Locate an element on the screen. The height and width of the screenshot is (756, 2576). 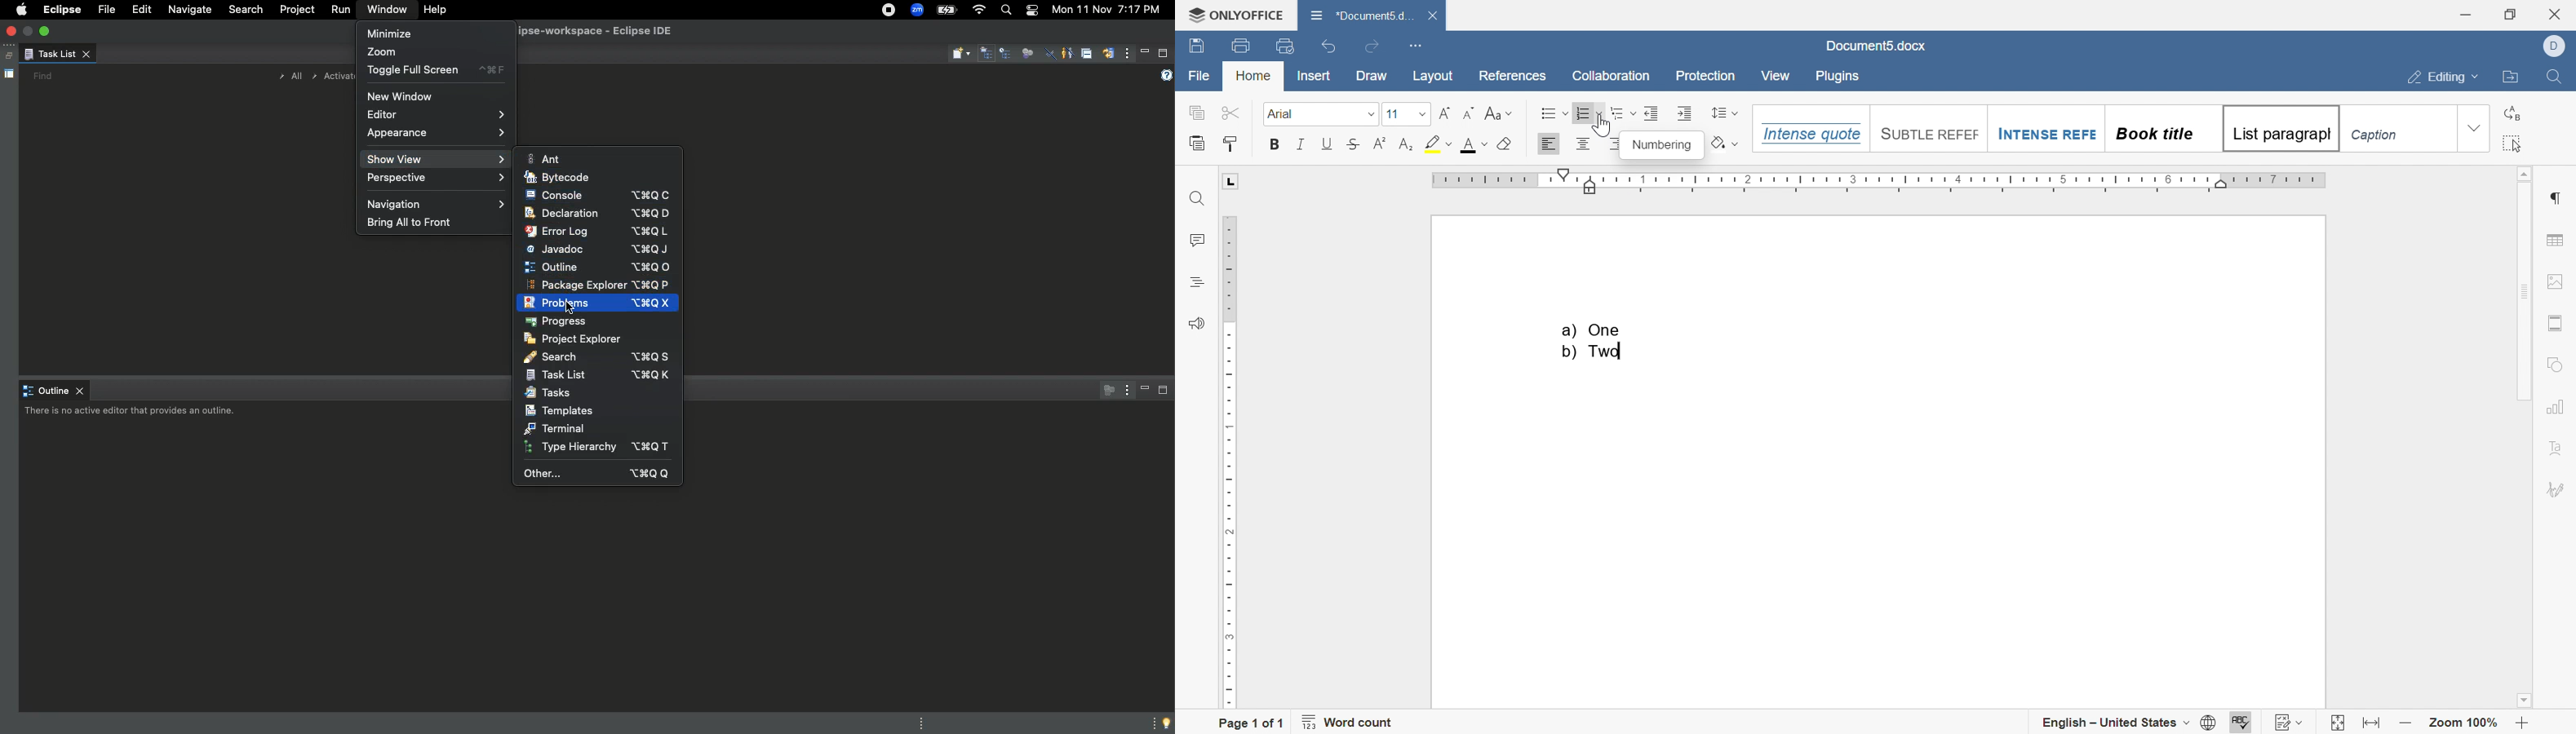
Navigation is located at coordinates (438, 203).